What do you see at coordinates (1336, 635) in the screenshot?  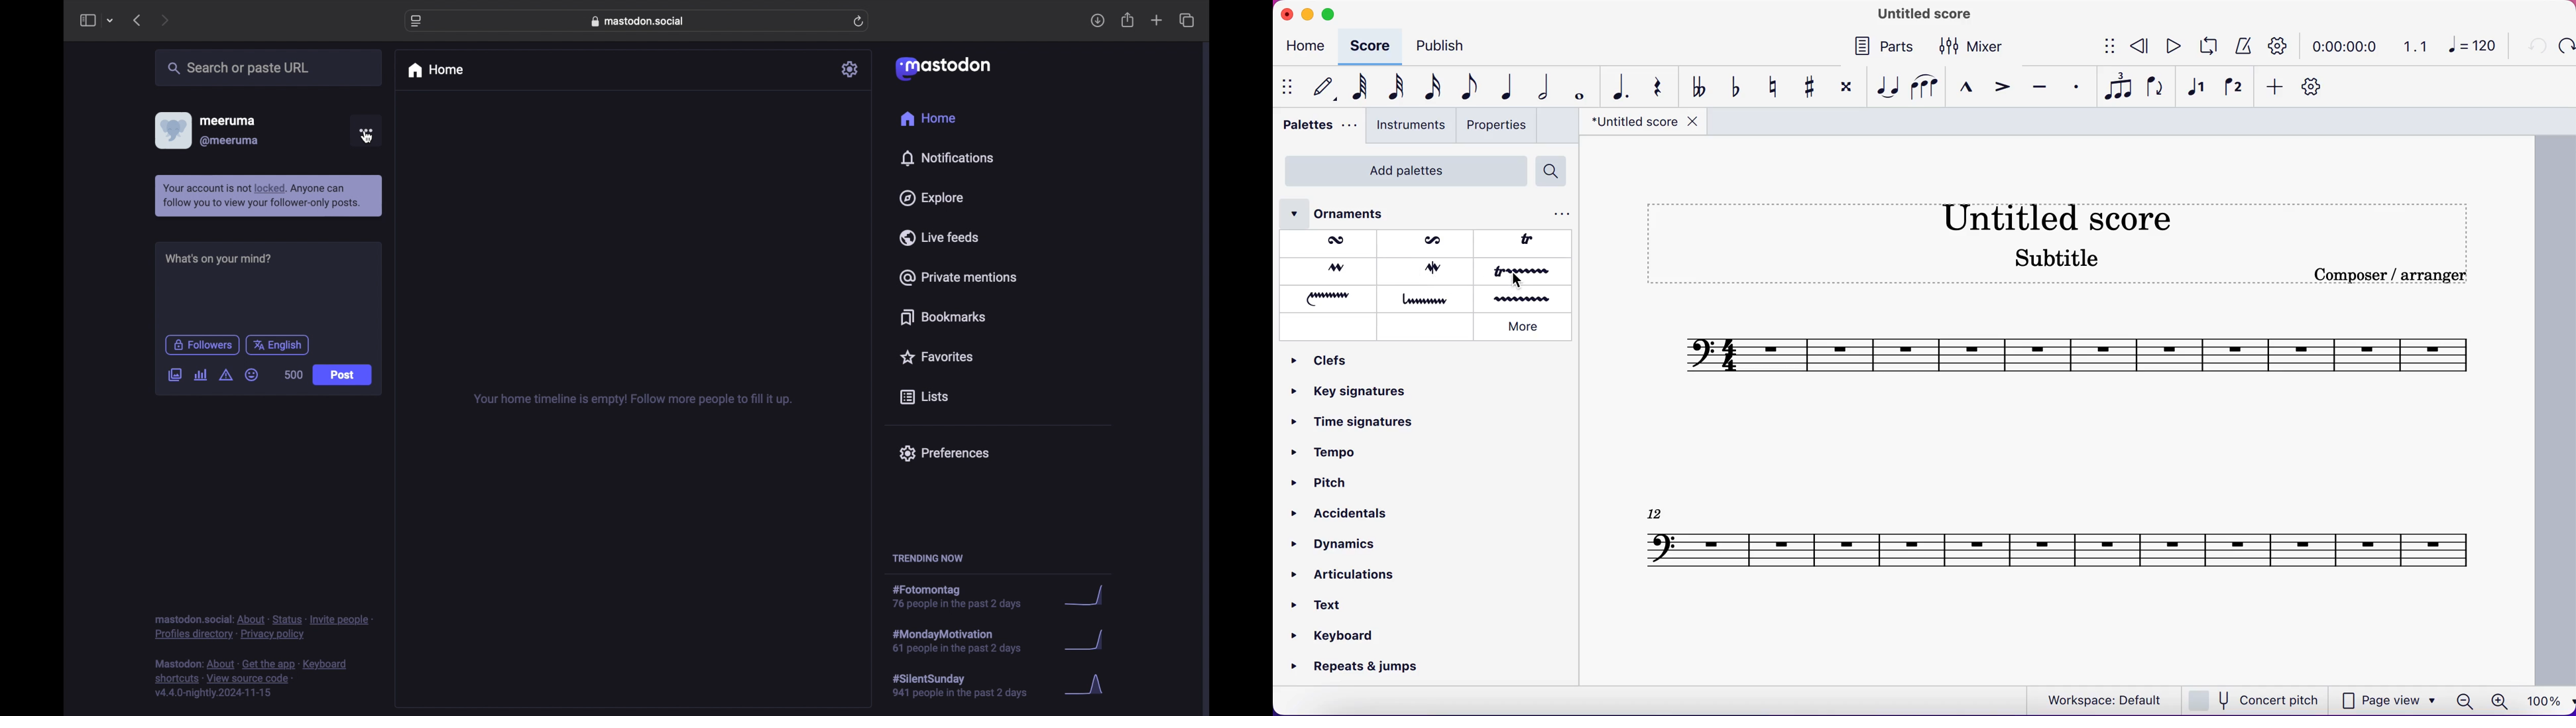 I see `keyboard` at bounding box center [1336, 635].